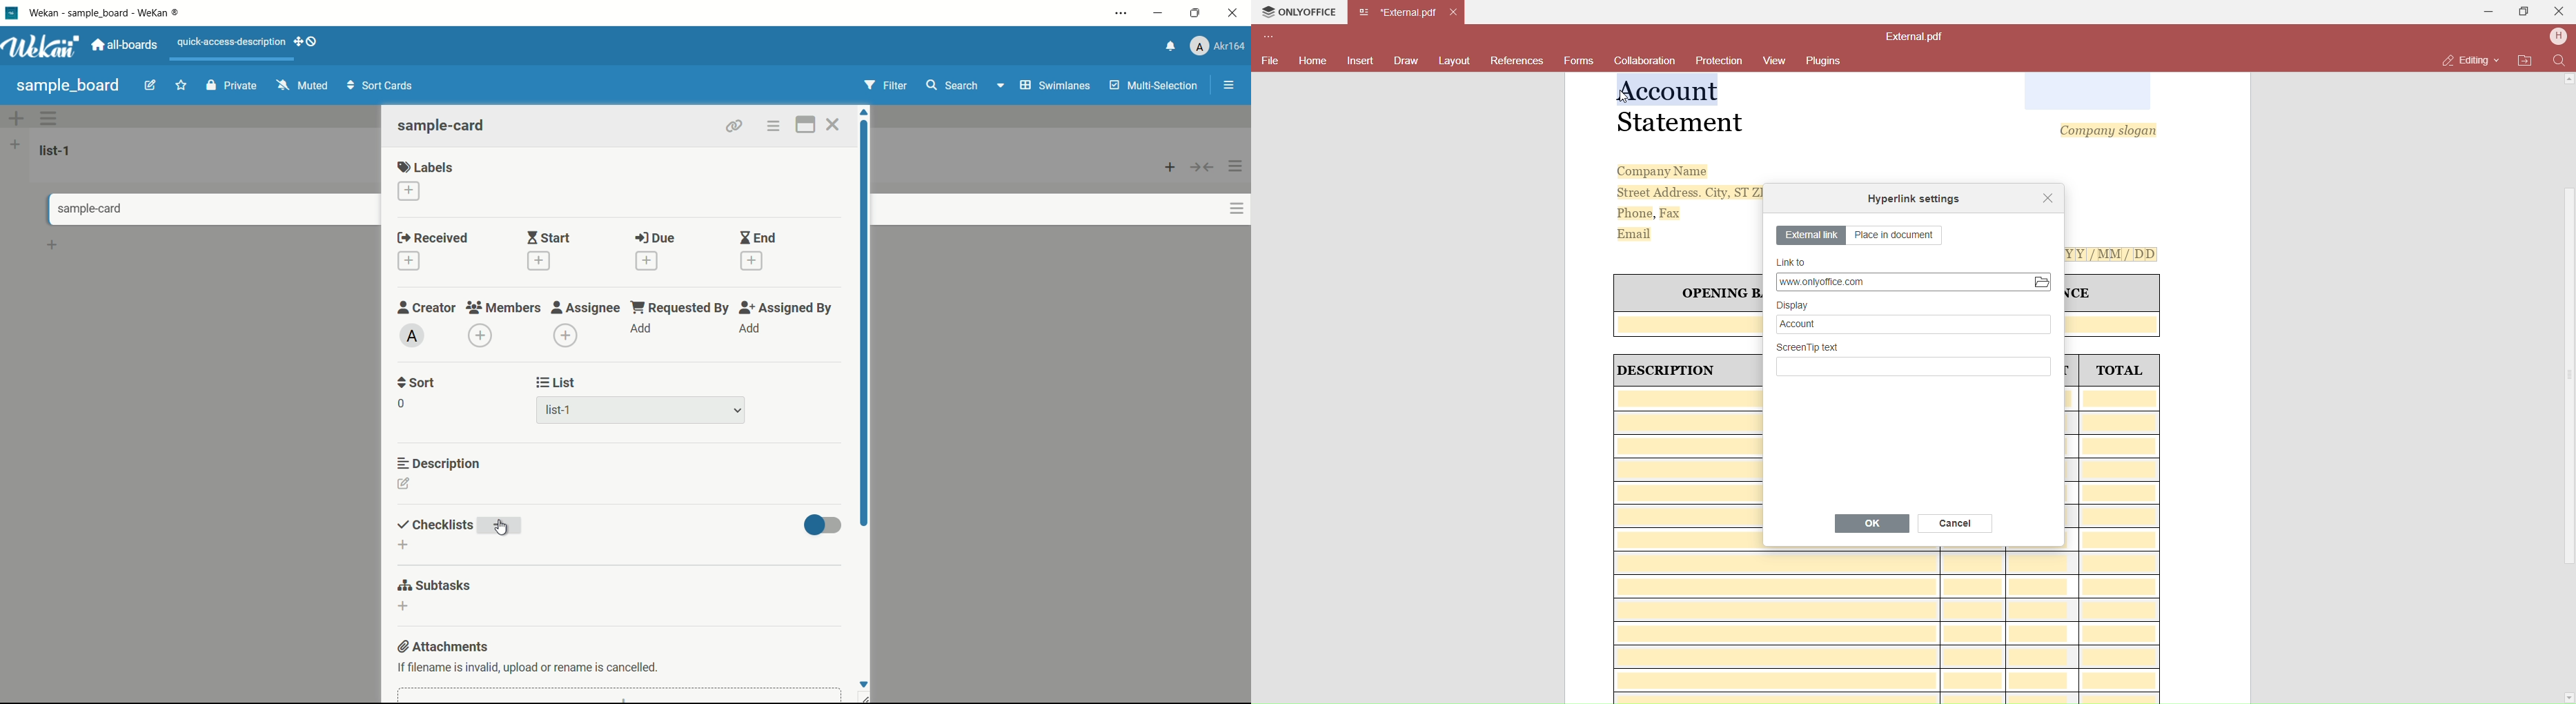  I want to click on Cancel, so click(1955, 522).